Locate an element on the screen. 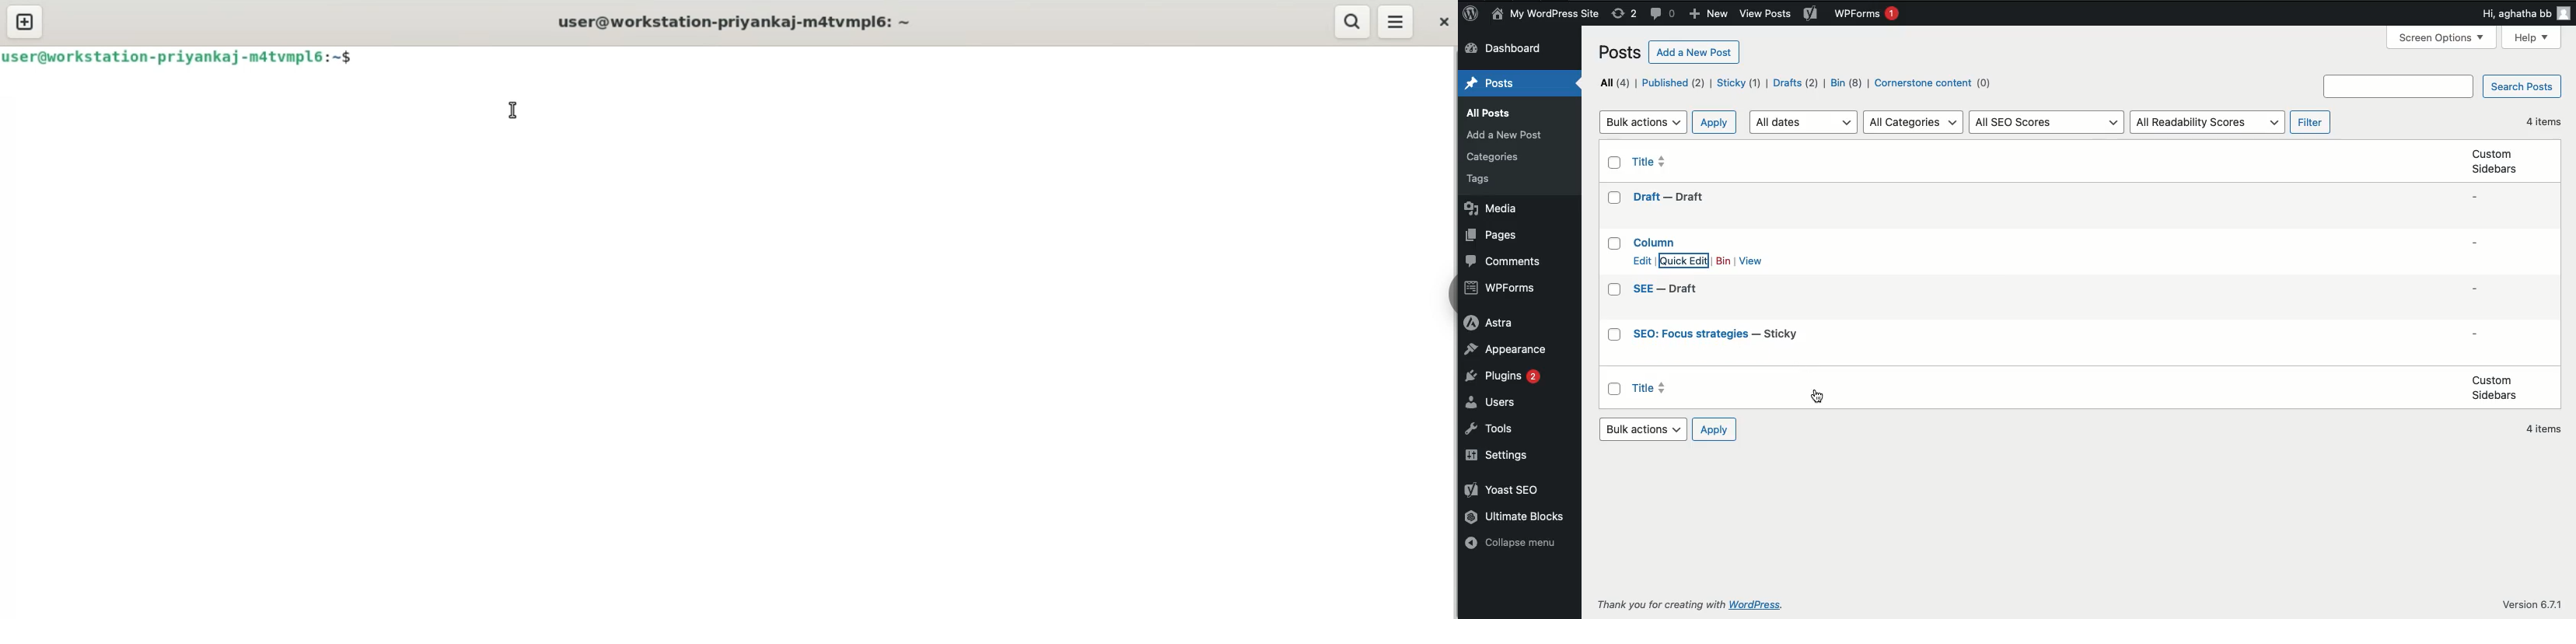  Ultimate blocks is located at coordinates (1513, 519).